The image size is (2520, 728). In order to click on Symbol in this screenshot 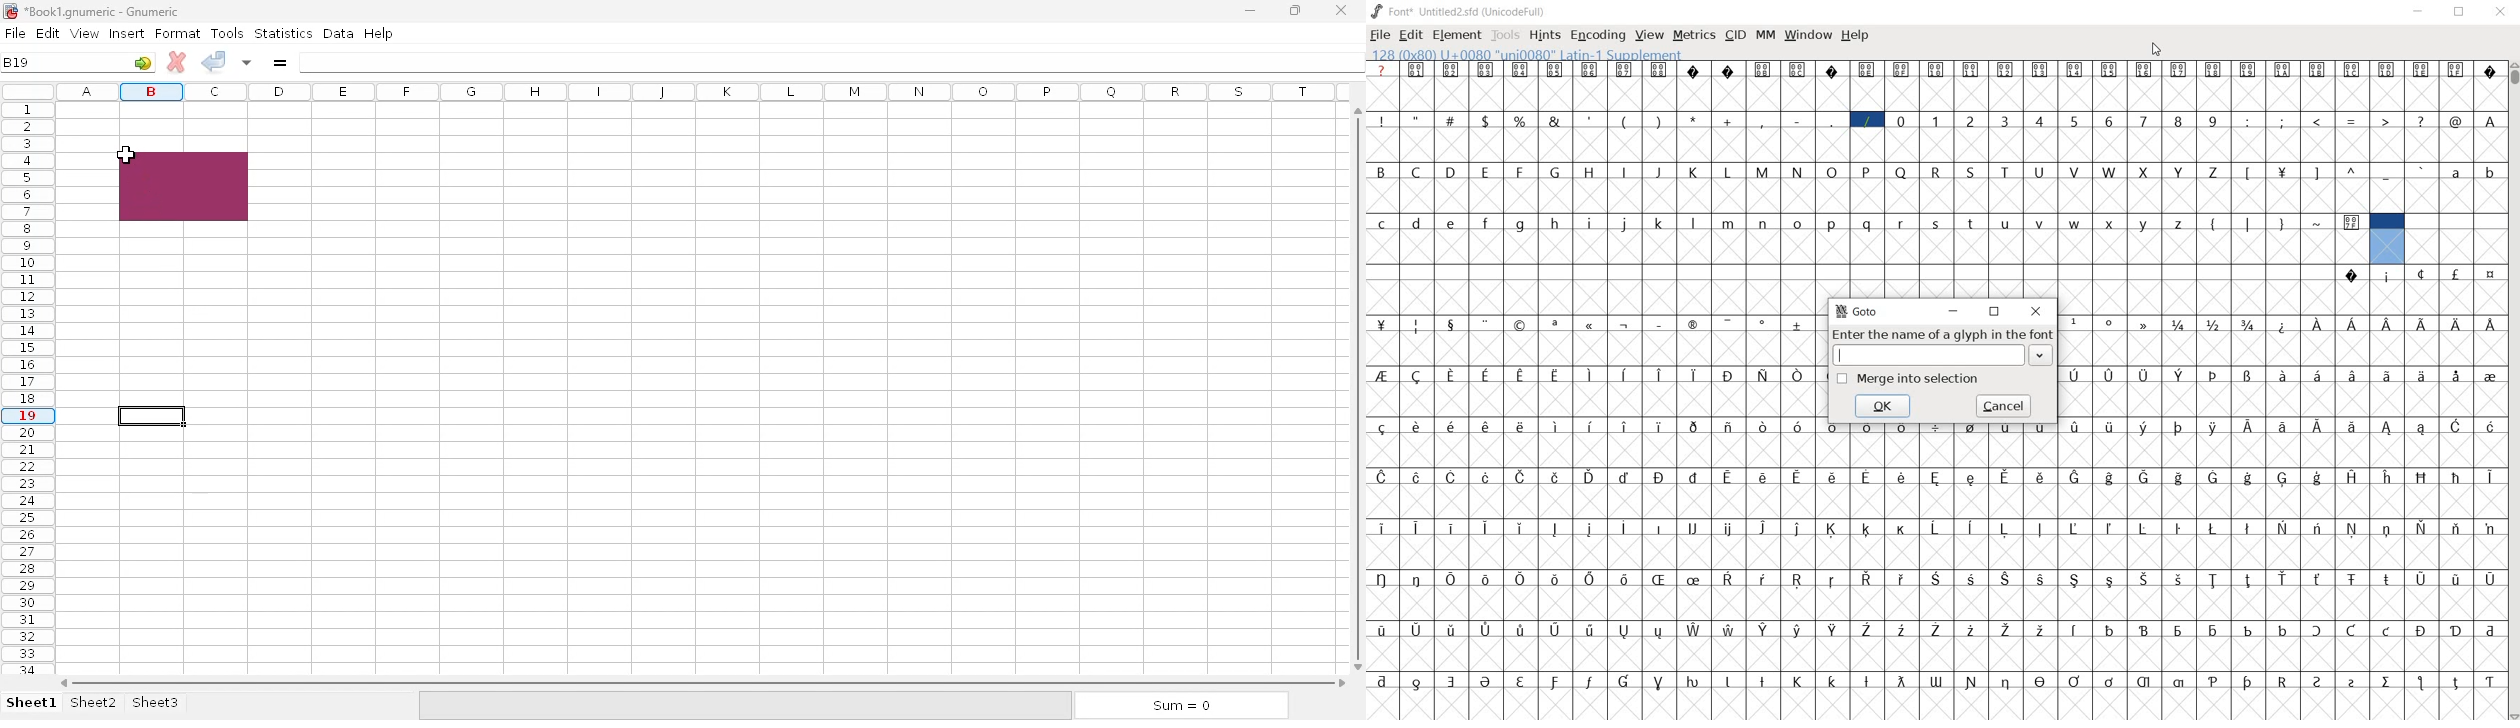, I will do `click(1380, 630)`.